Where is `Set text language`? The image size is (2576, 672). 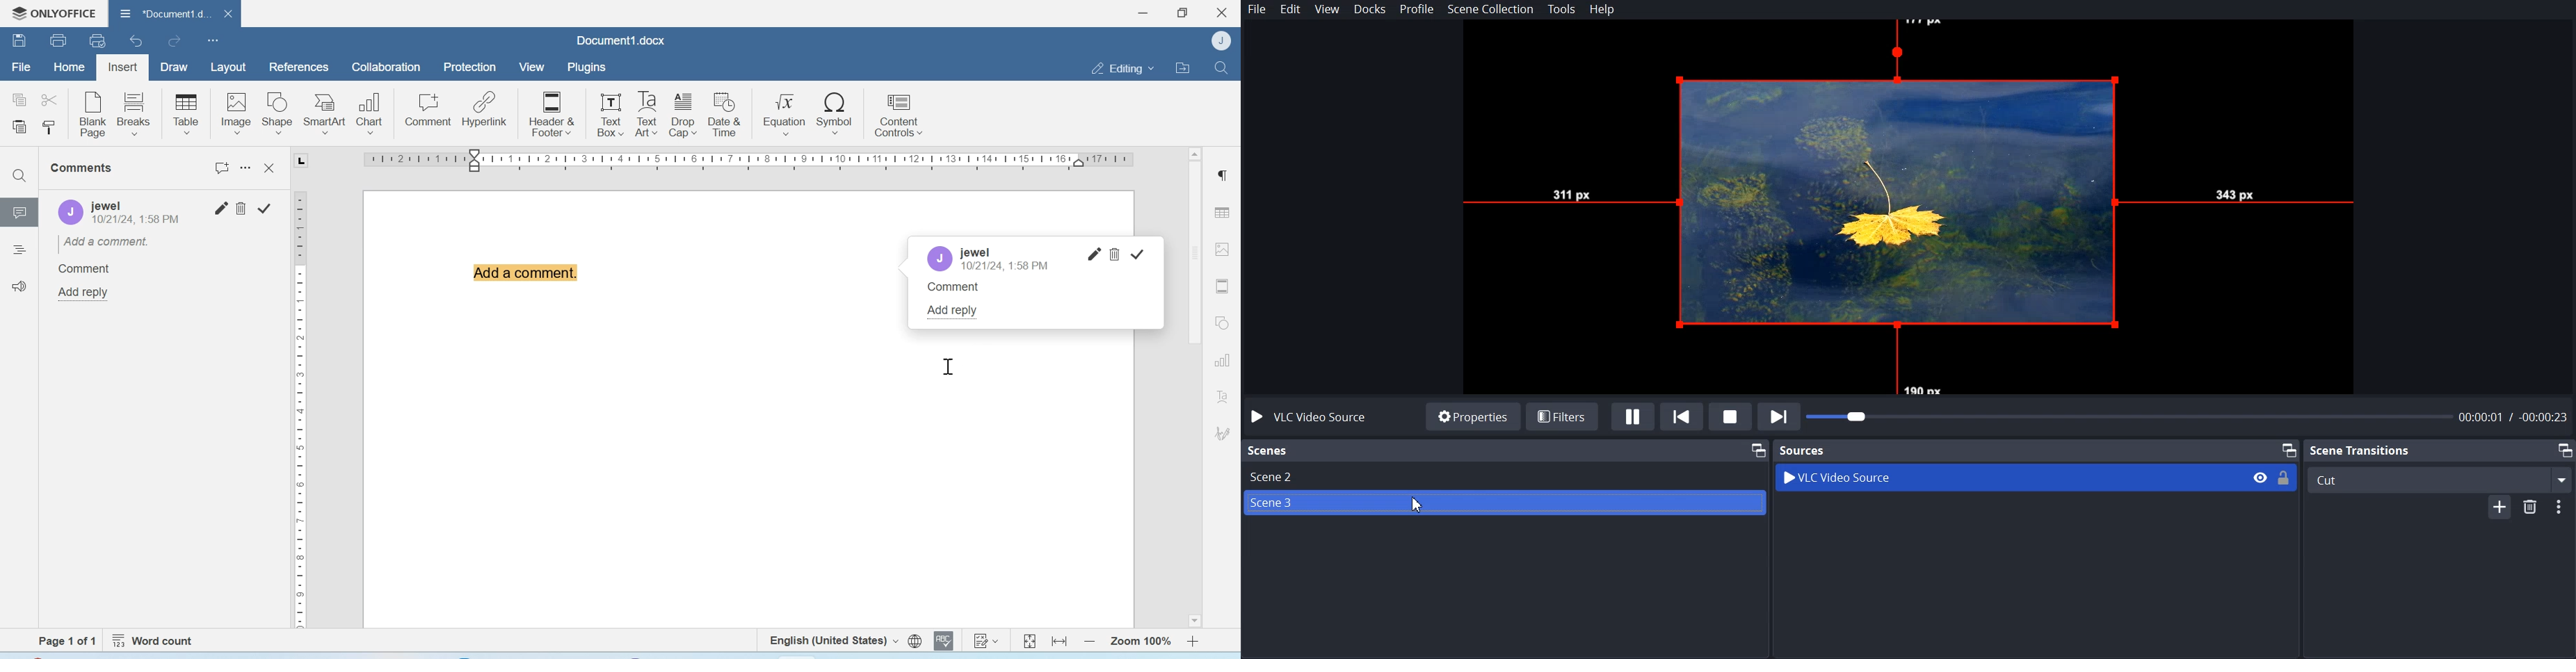
Set text language is located at coordinates (832, 640).